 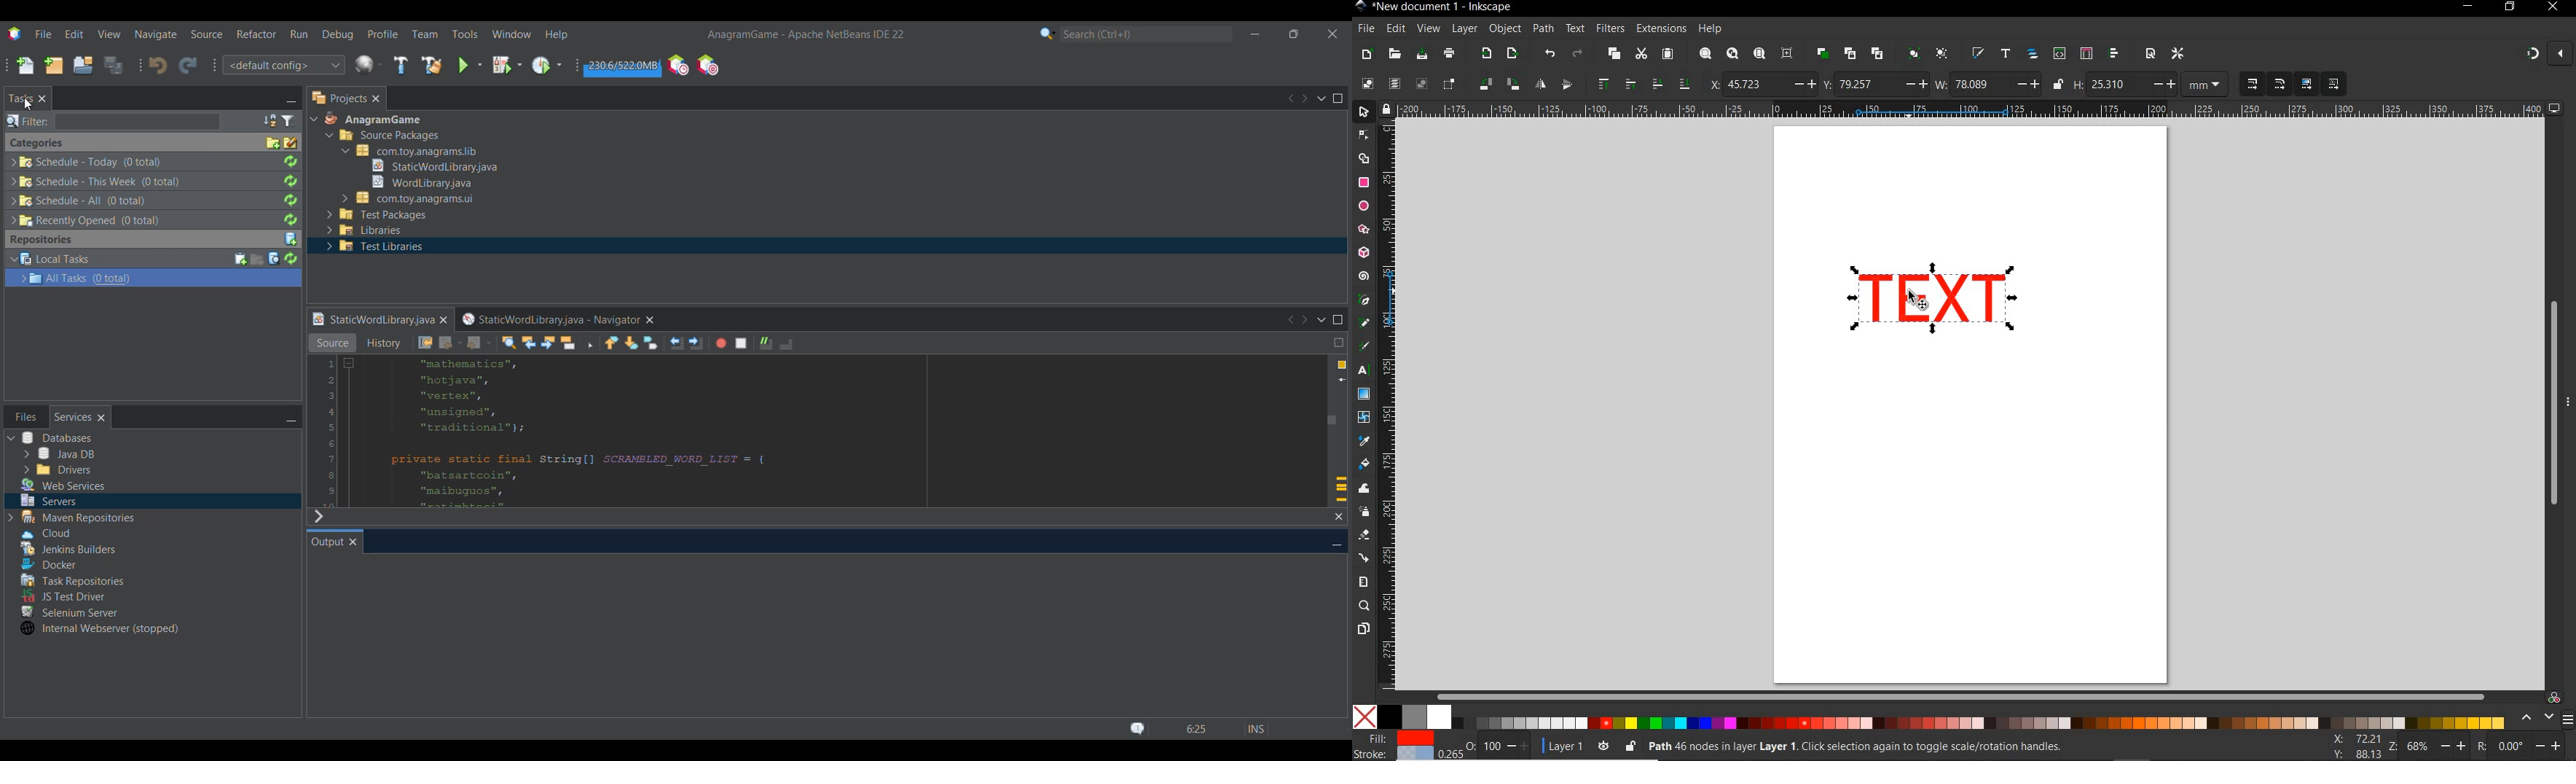 I want to click on OPEN PREFERENCES, so click(x=2179, y=53).